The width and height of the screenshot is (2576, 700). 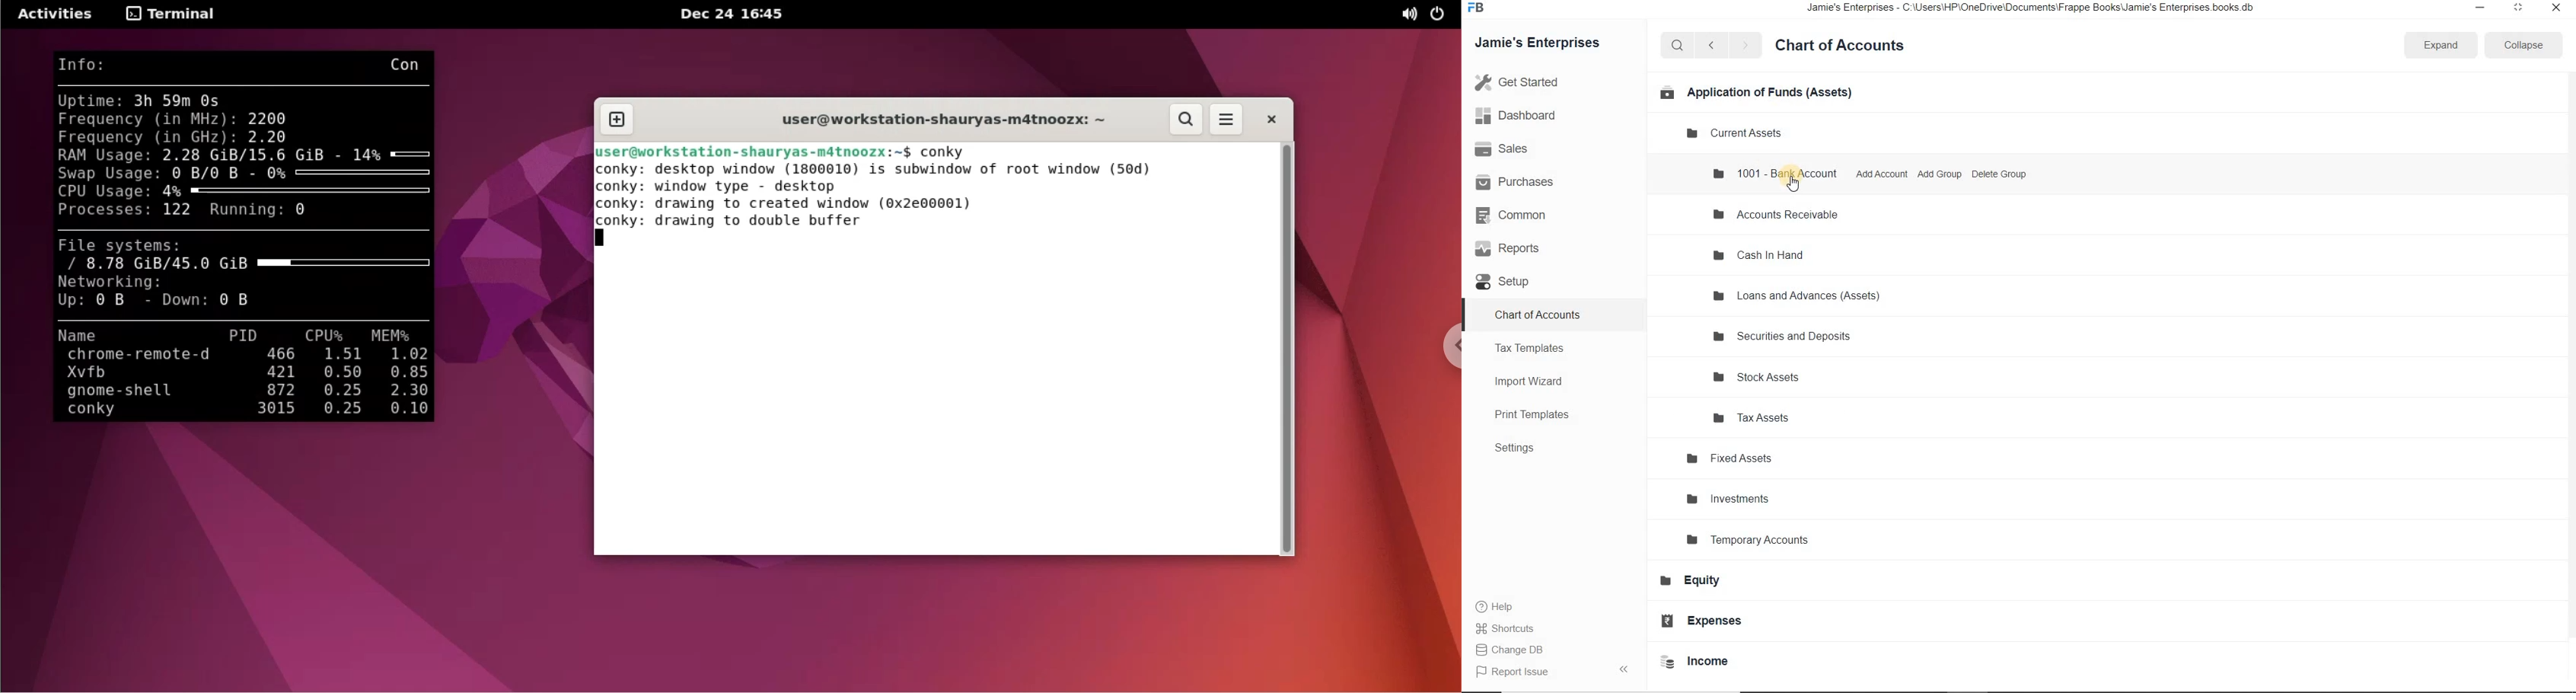 What do you see at coordinates (2521, 45) in the screenshot?
I see `collapse` at bounding box center [2521, 45].